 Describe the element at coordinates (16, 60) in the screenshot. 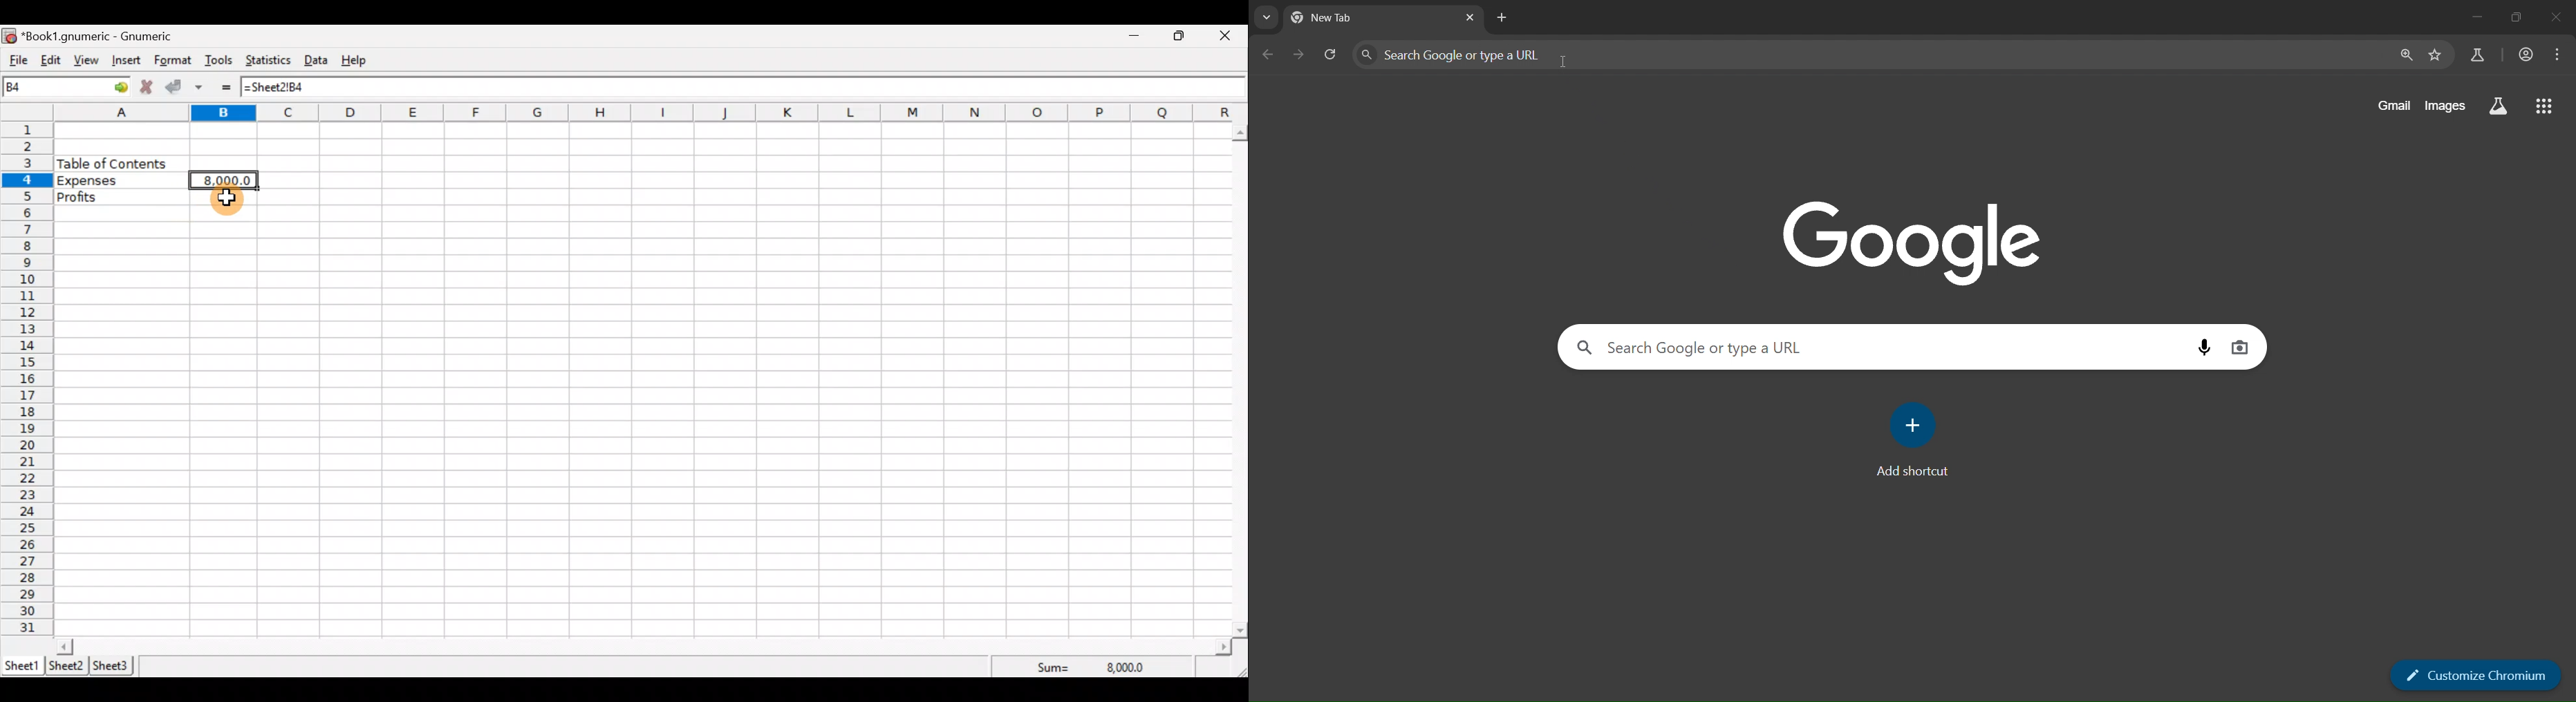

I see `File` at that location.